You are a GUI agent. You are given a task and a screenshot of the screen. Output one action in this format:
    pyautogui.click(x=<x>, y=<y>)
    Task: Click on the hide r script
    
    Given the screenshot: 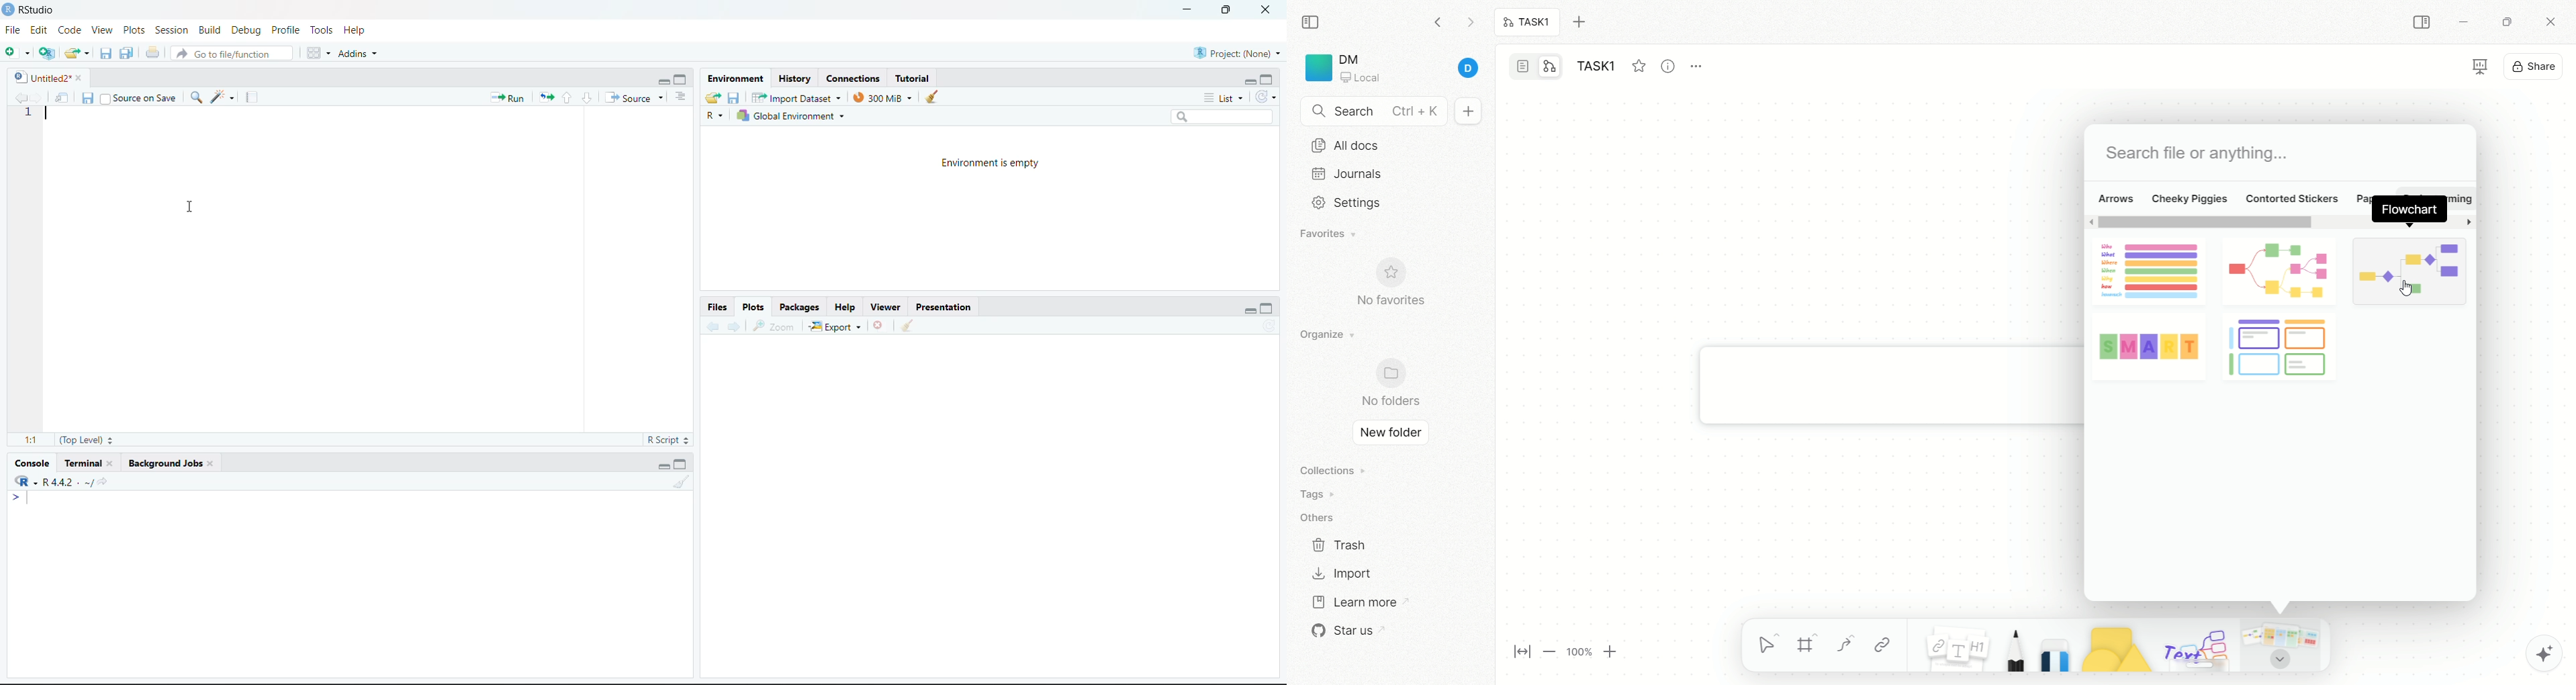 What is the action you would take?
    pyautogui.click(x=1250, y=308)
    